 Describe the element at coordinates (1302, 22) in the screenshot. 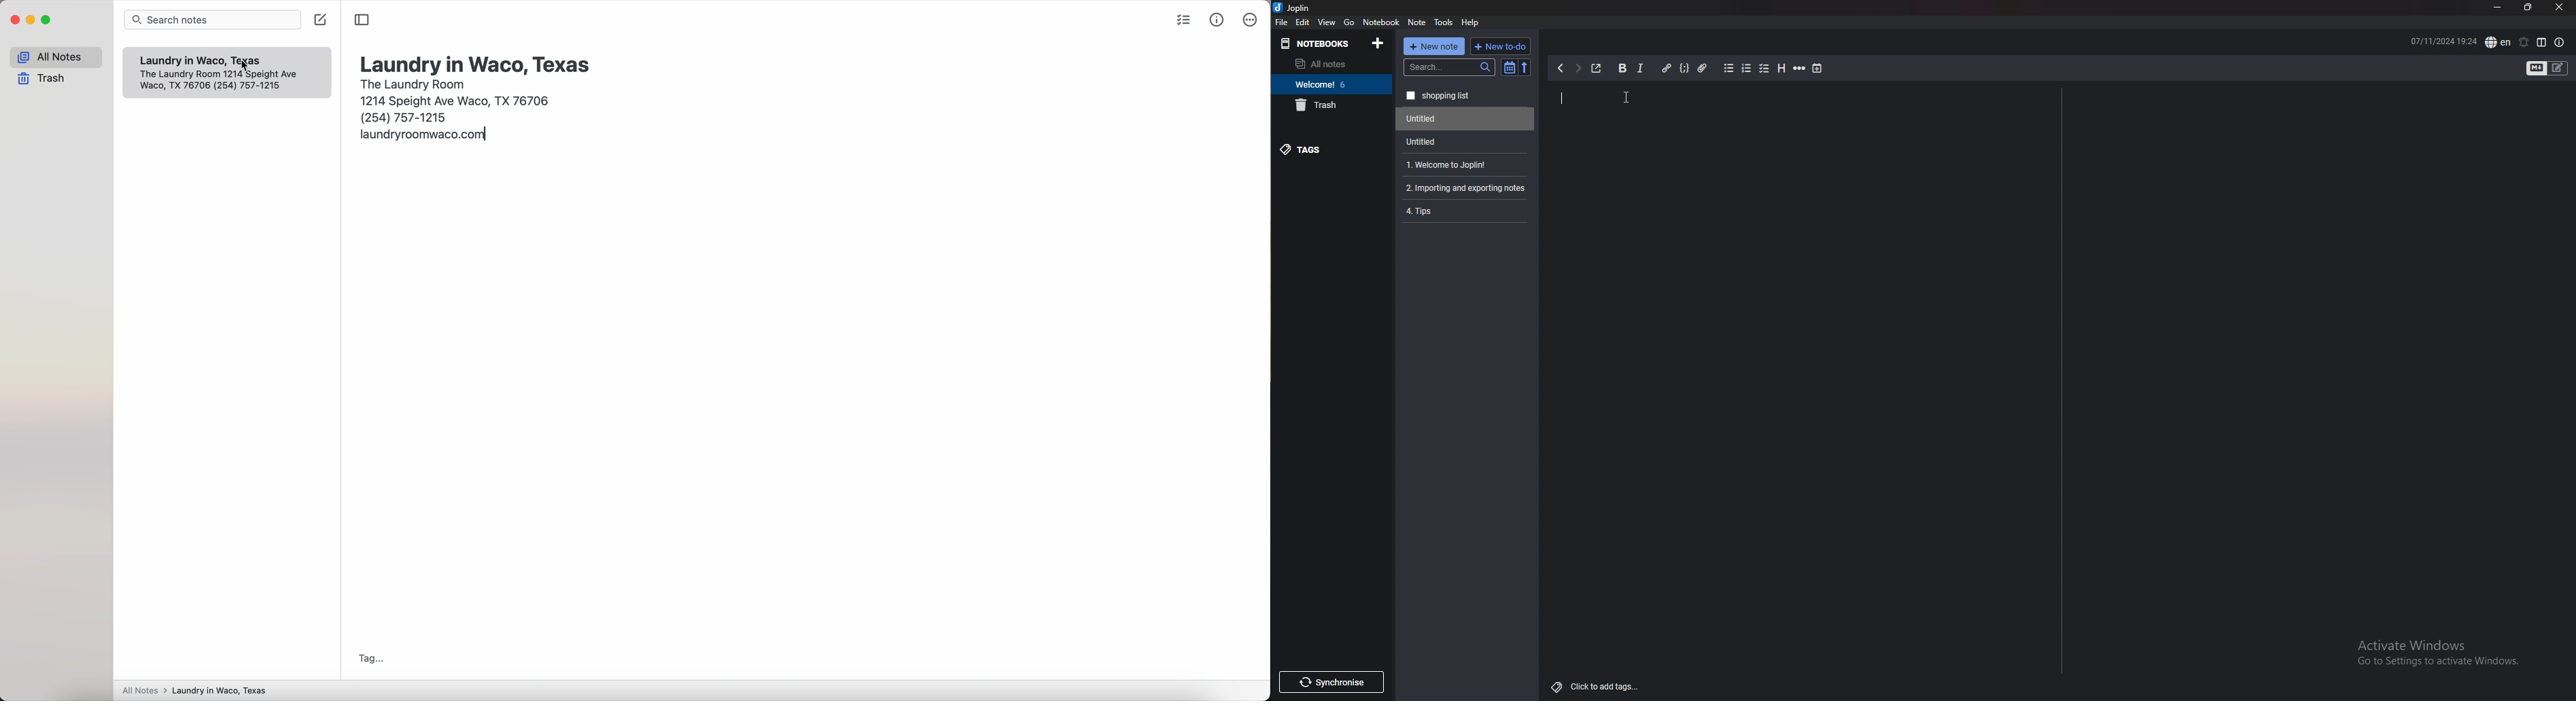

I see `edit` at that location.